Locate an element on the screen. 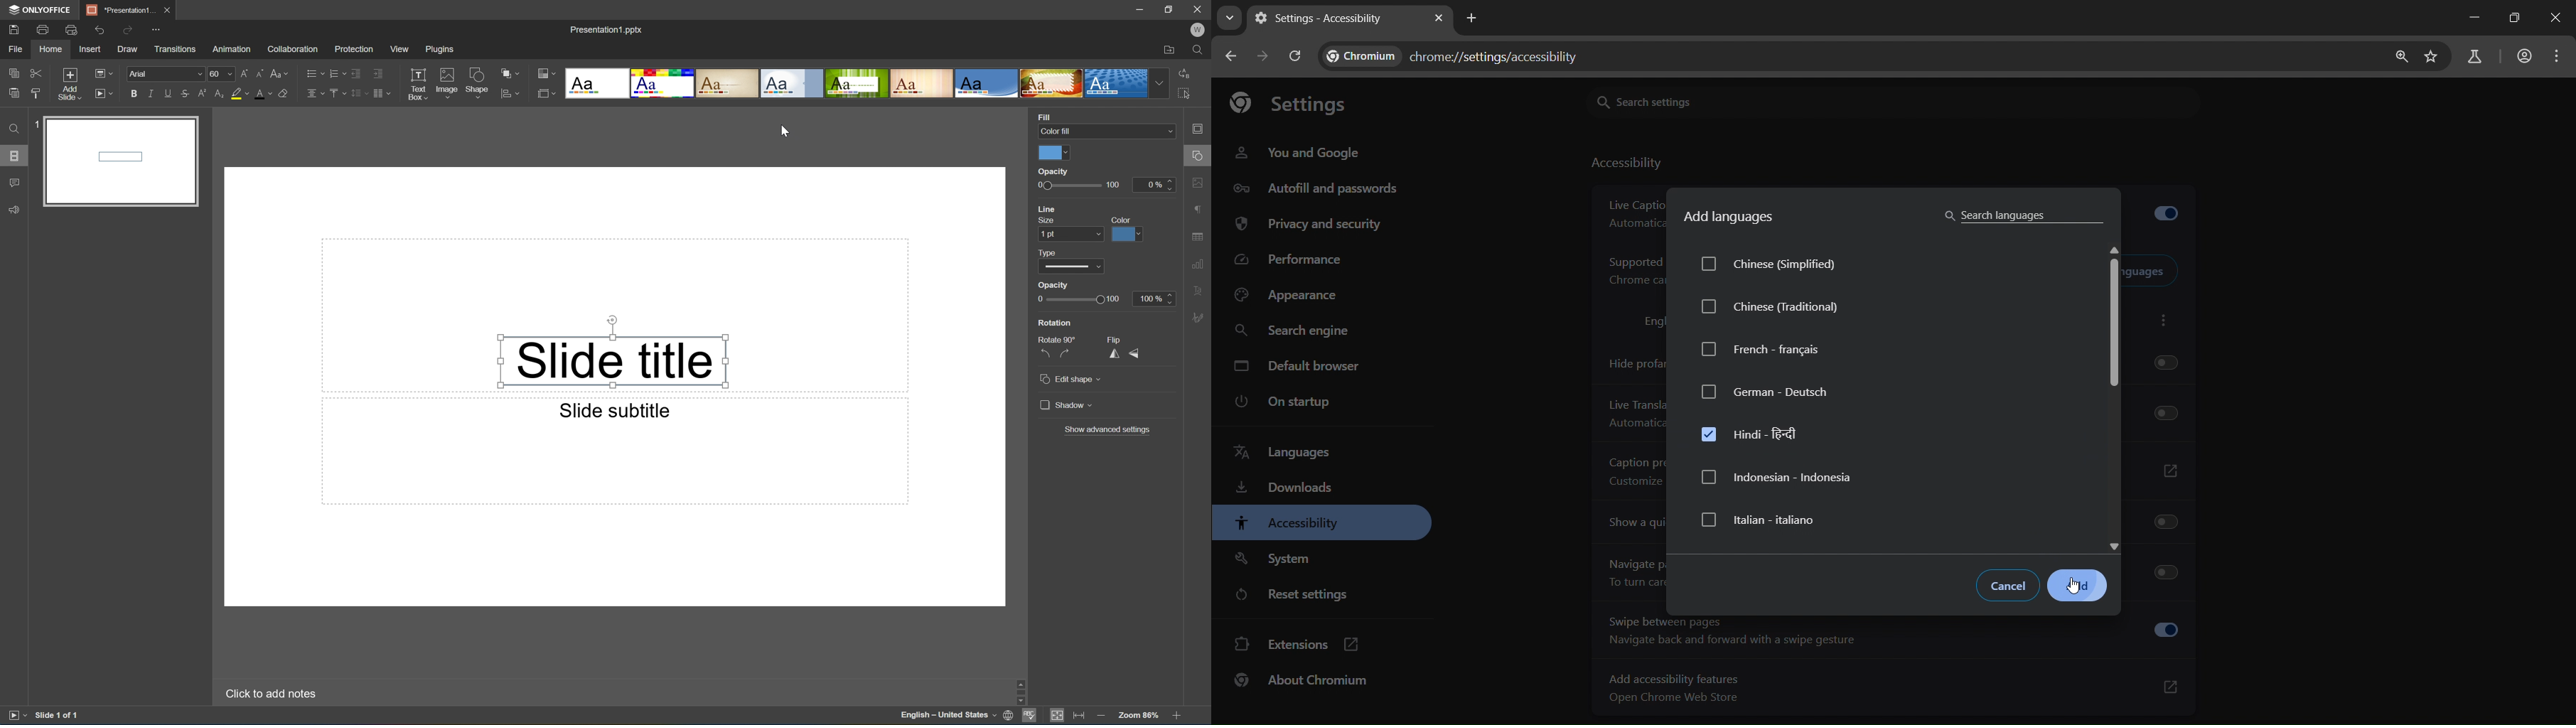  icon is located at coordinates (545, 92).